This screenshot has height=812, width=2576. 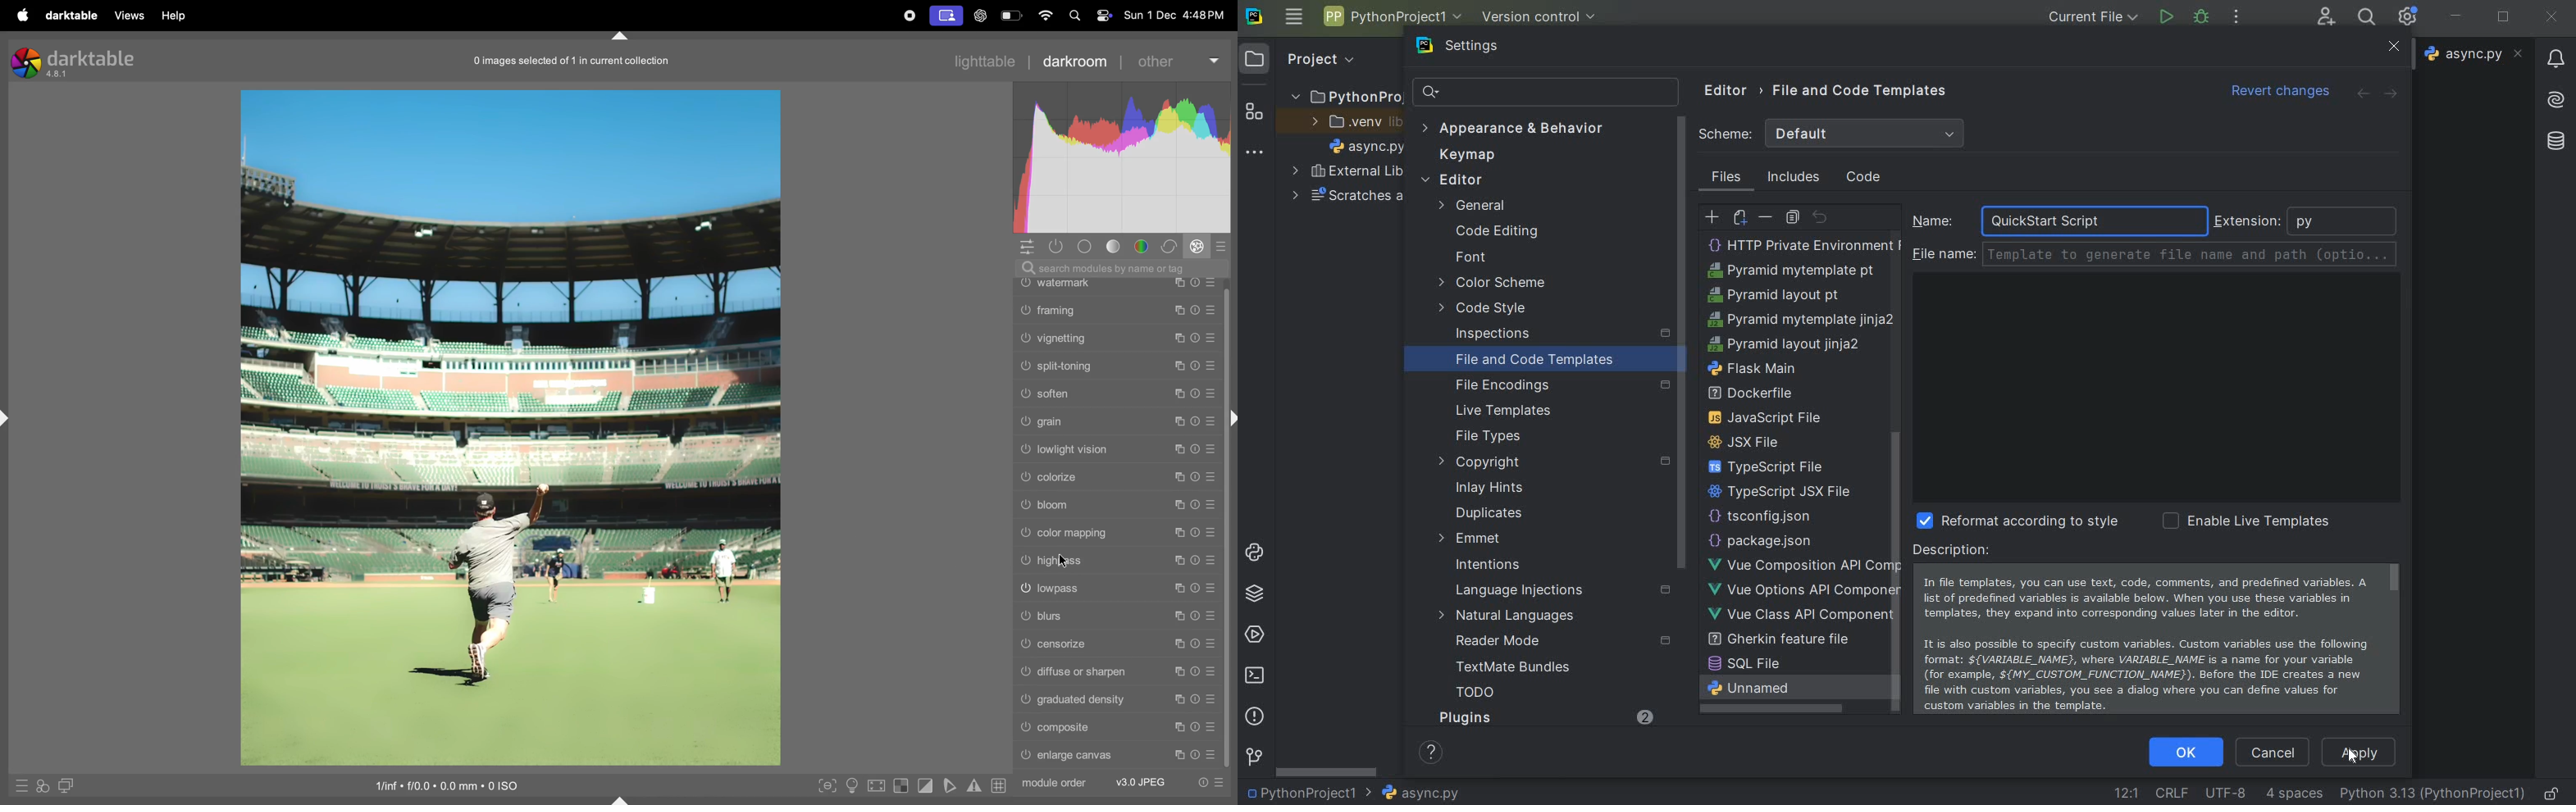 I want to click on language injections, so click(x=1557, y=590).